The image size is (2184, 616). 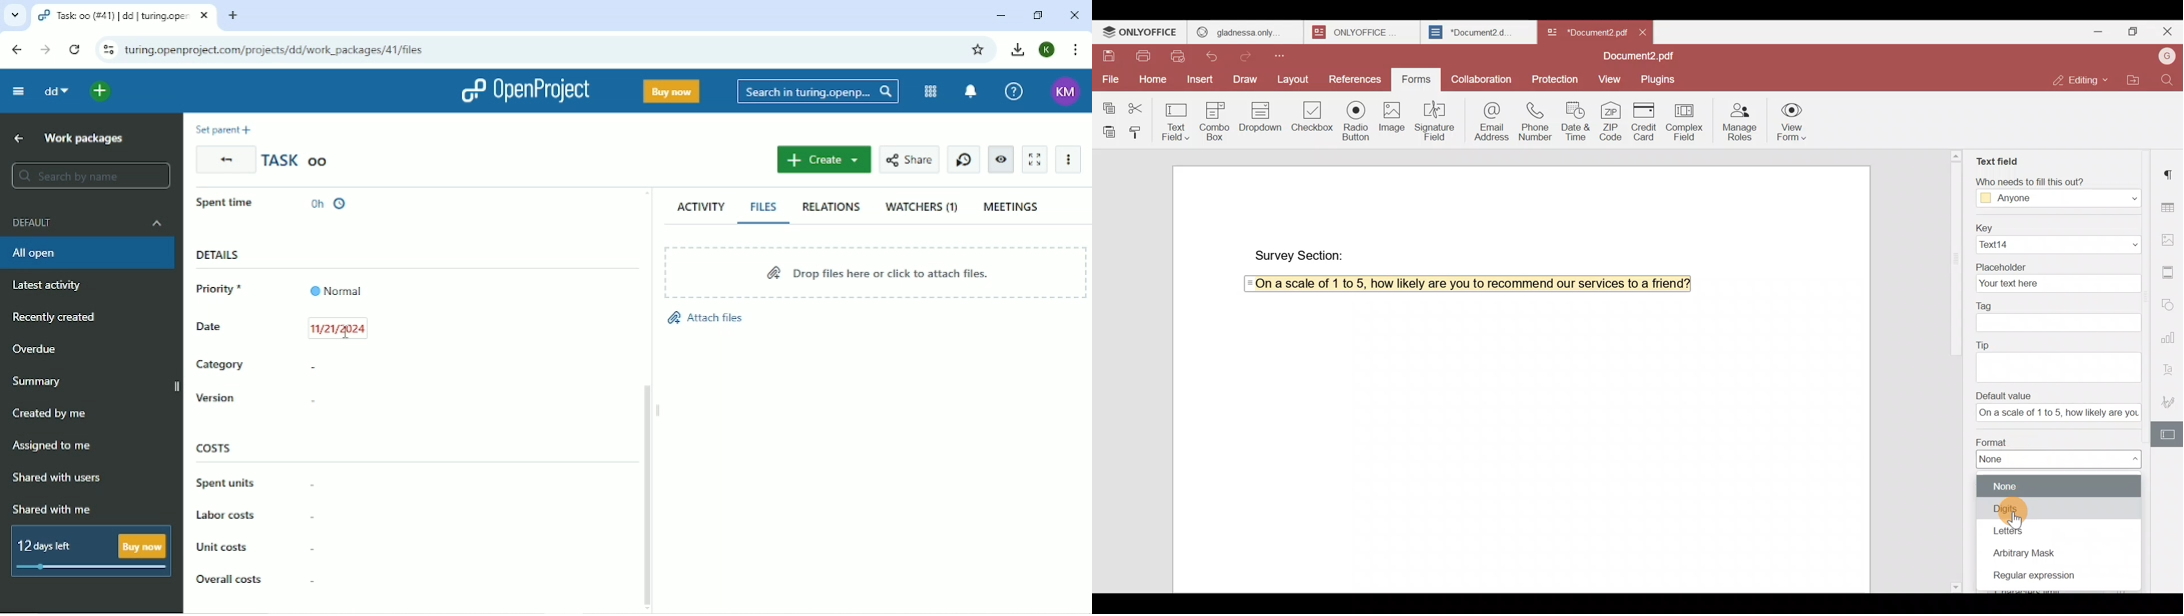 What do you see at coordinates (2056, 283) in the screenshot?
I see `your text here` at bounding box center [2056, 283].